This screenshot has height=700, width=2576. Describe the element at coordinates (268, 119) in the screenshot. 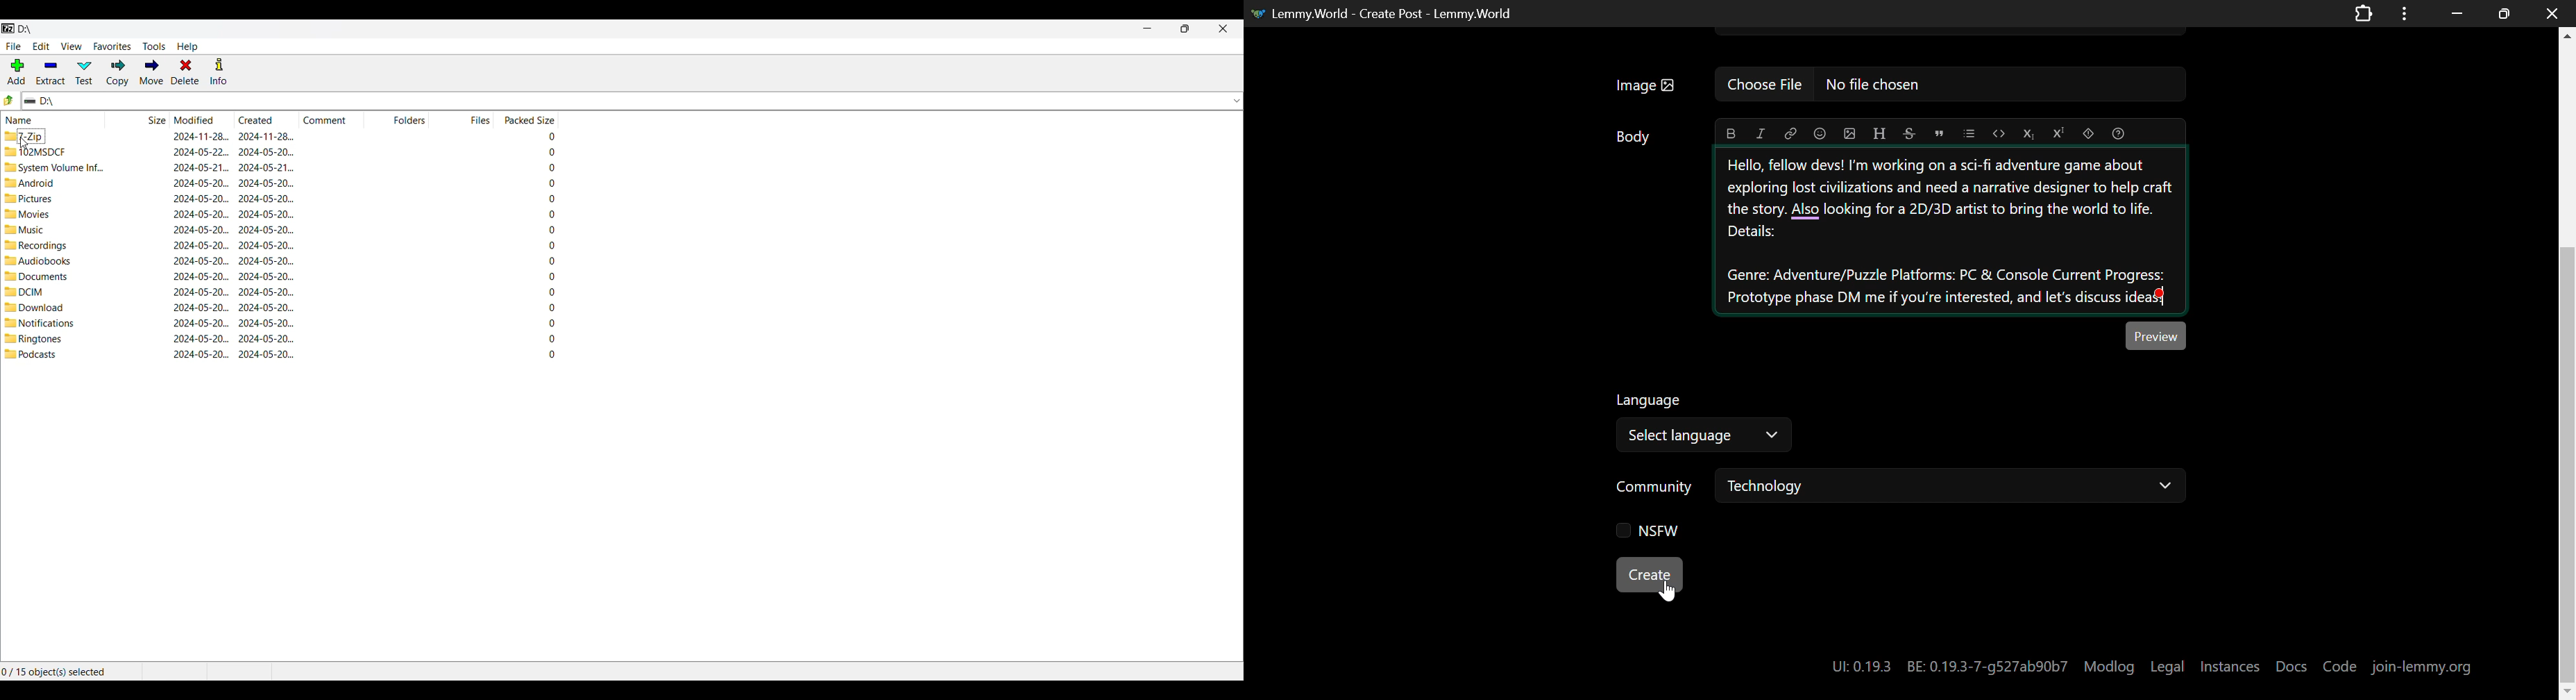

I see `Created column` at that location.